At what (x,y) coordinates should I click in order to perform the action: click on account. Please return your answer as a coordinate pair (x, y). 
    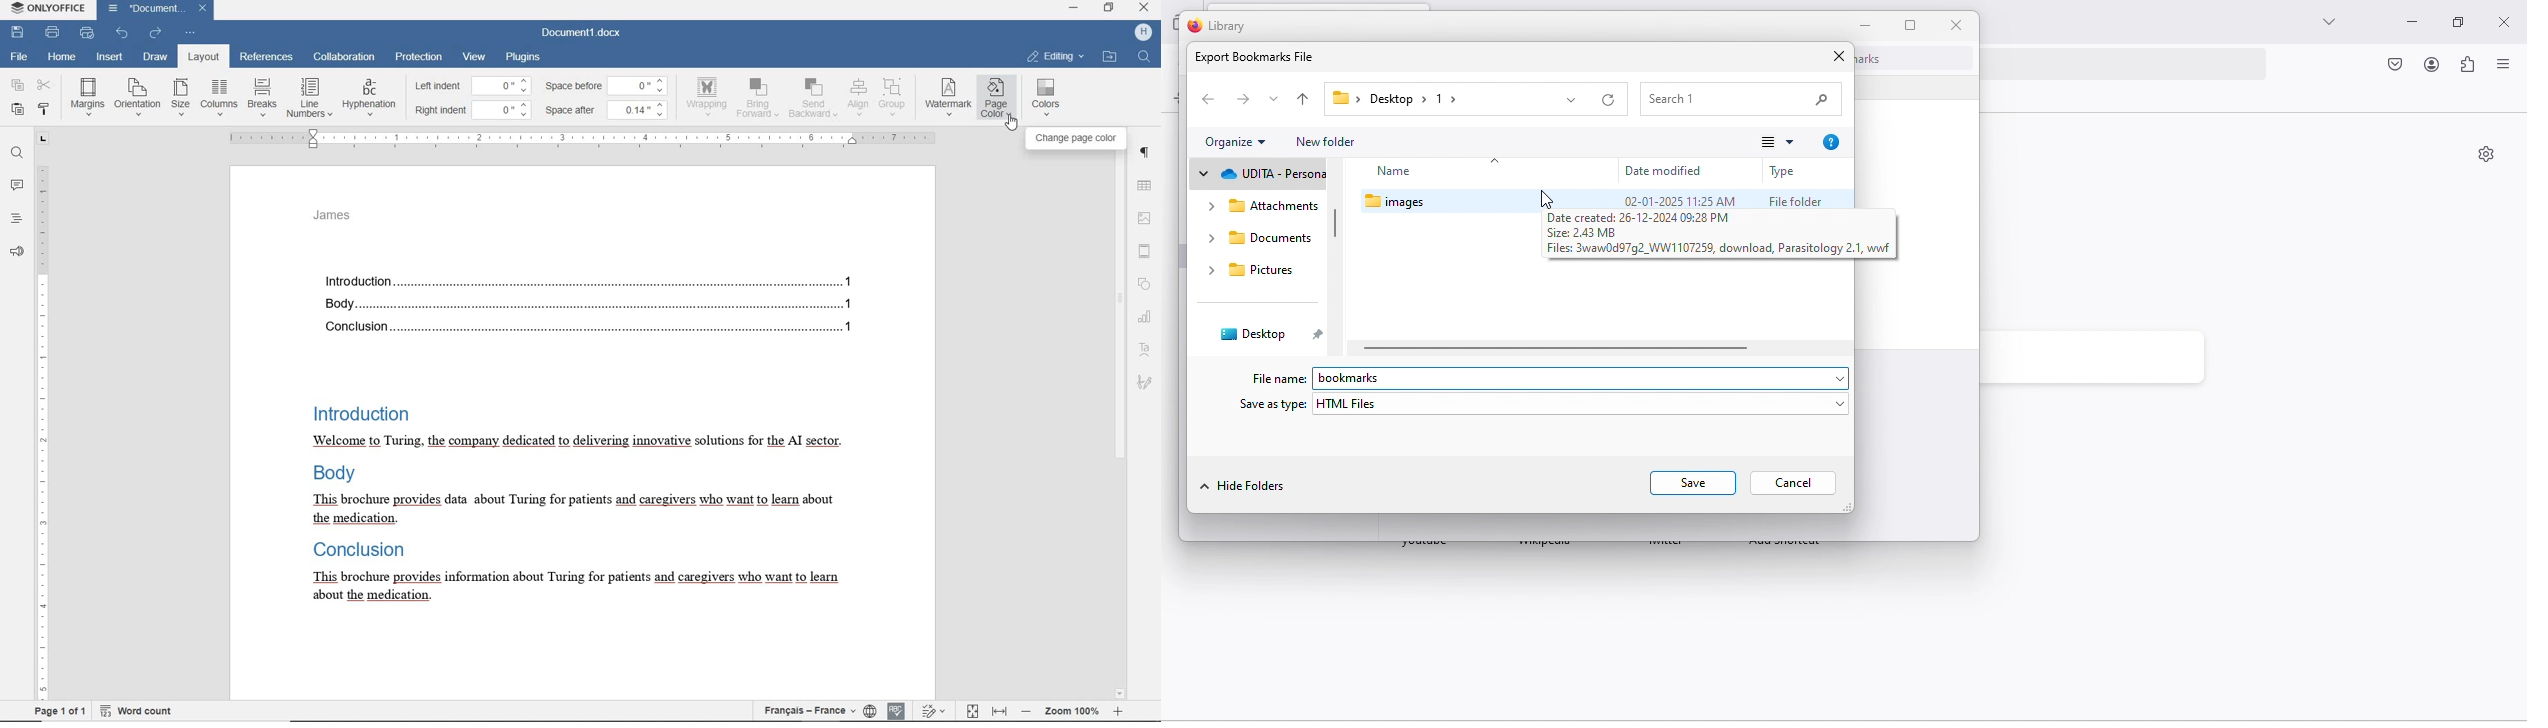
    Looking at the image, I should click on (2431, 66).